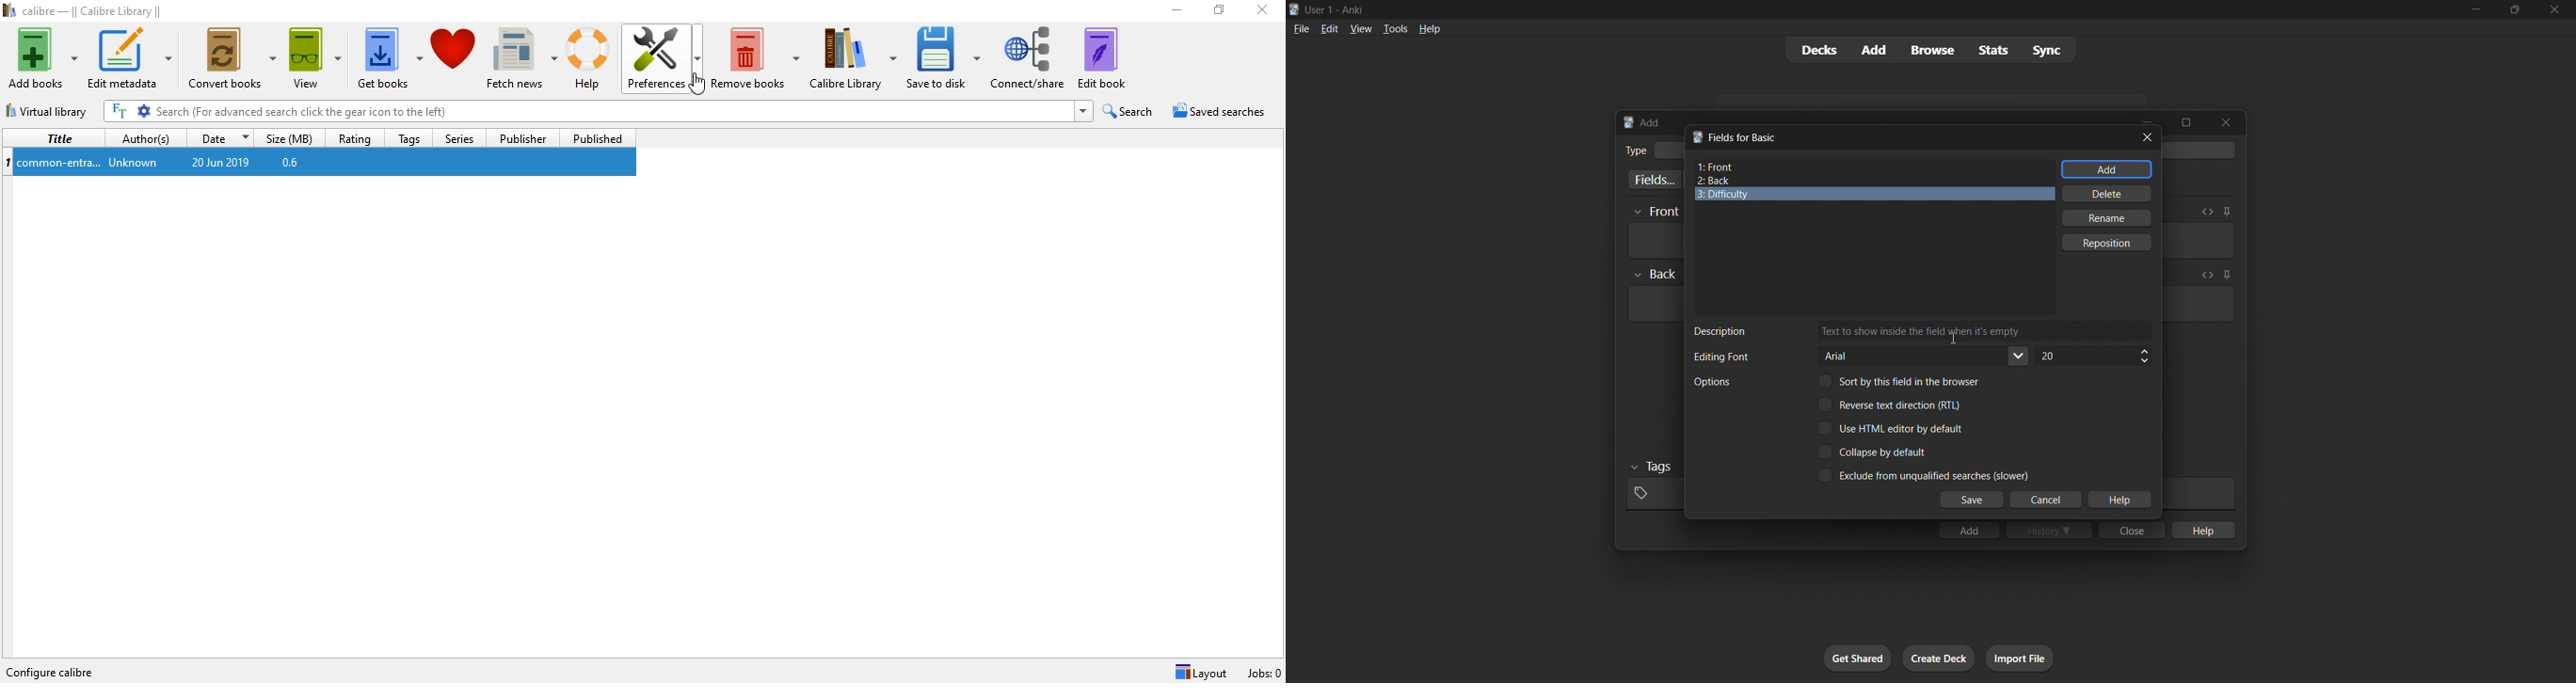  Describe the element at coordinates (1330, 28) in the screenshot. I see `edit` at that location.